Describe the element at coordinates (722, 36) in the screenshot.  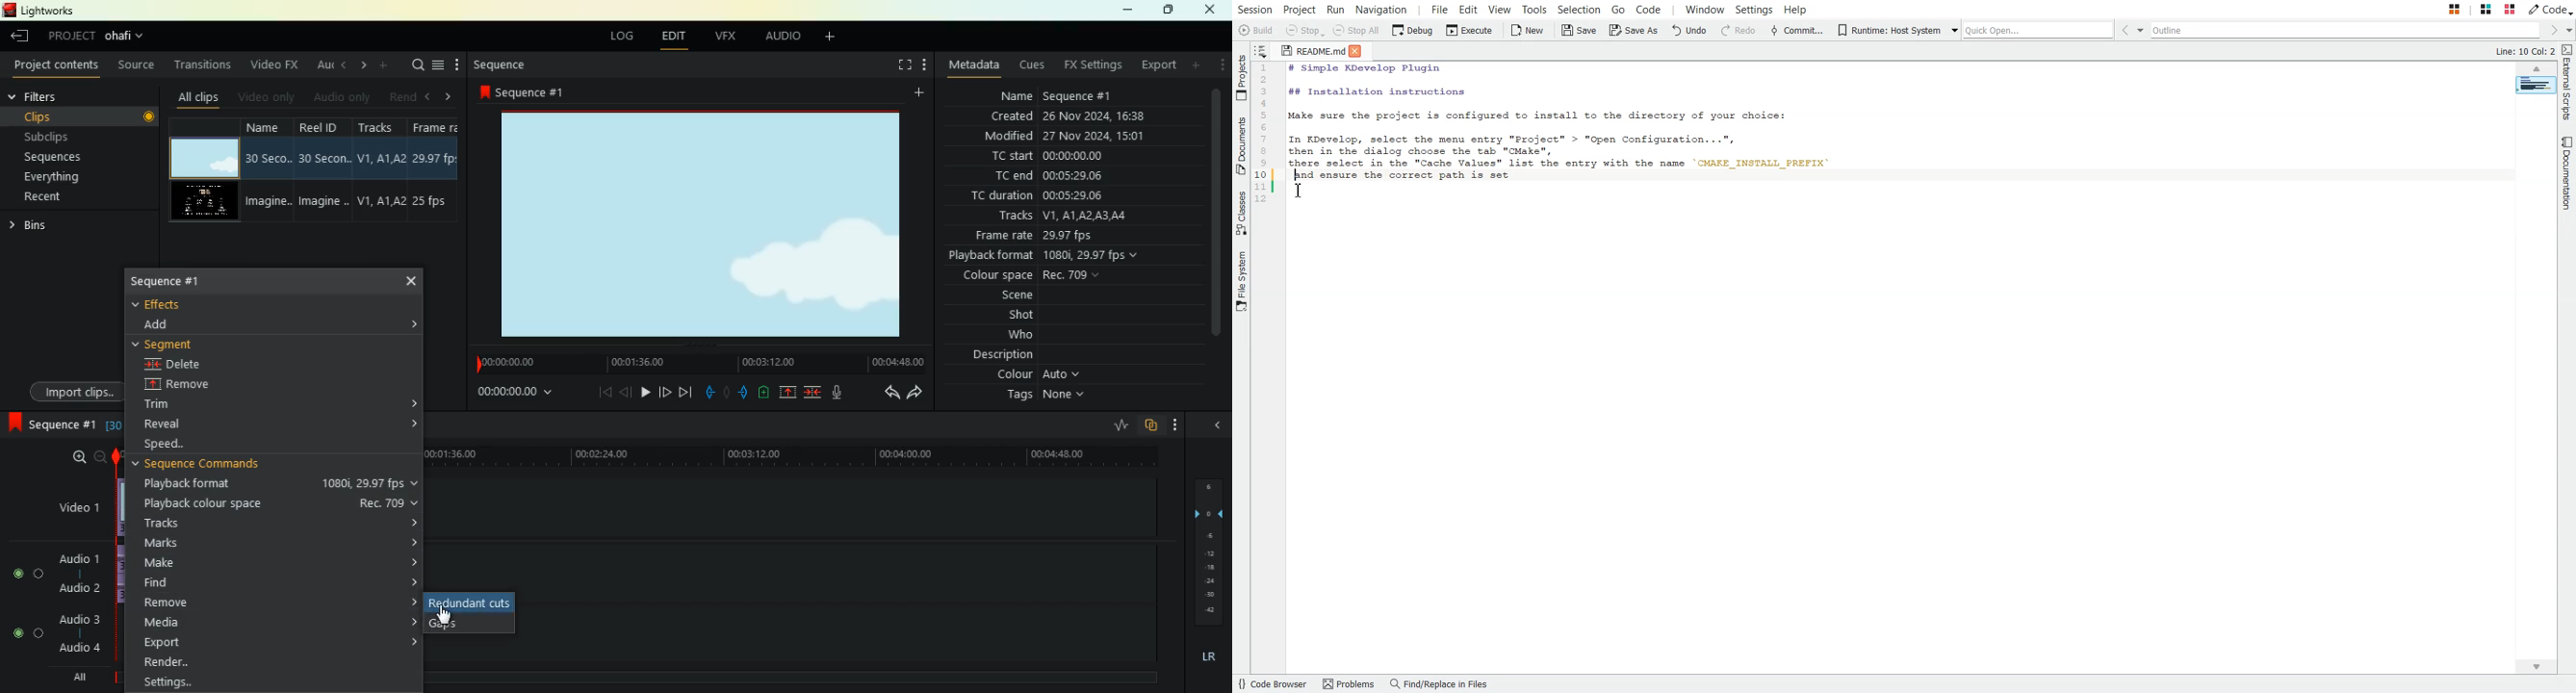
I see `vfx` at that location.